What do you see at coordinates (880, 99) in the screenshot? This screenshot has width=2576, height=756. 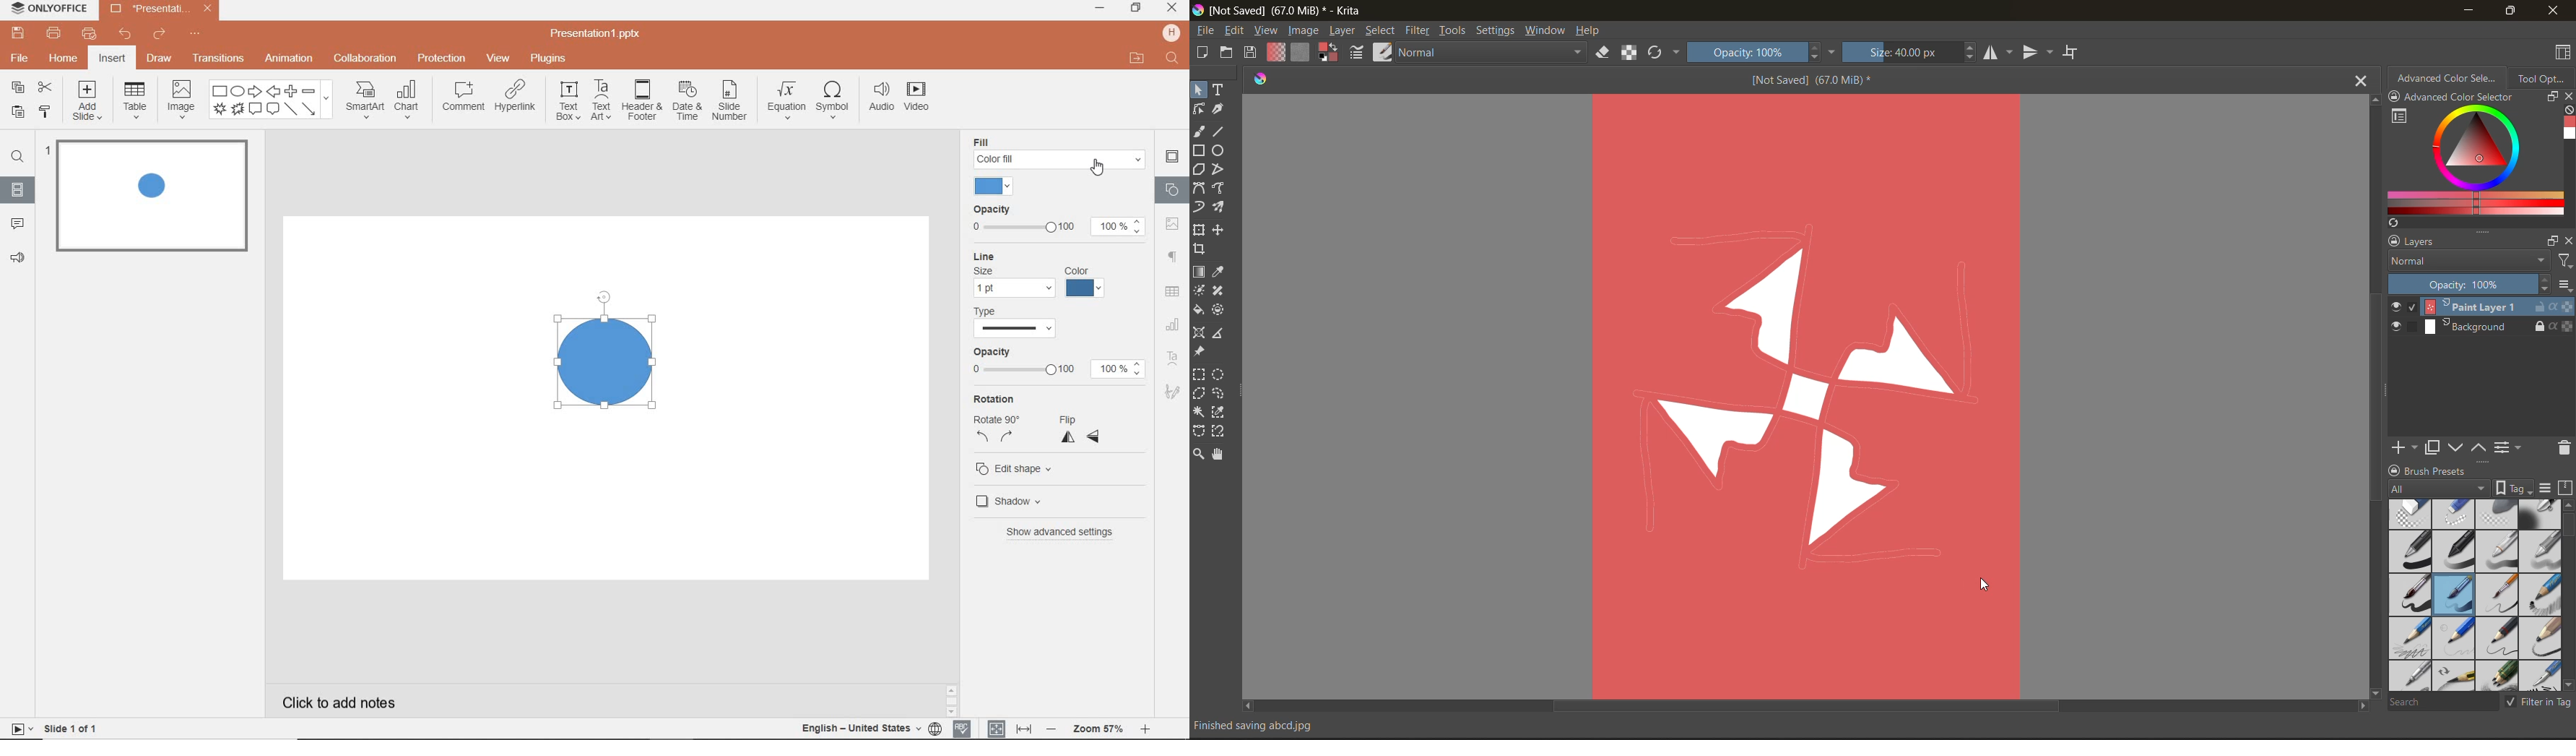 I see `audio` at bounding box center [880, 99].